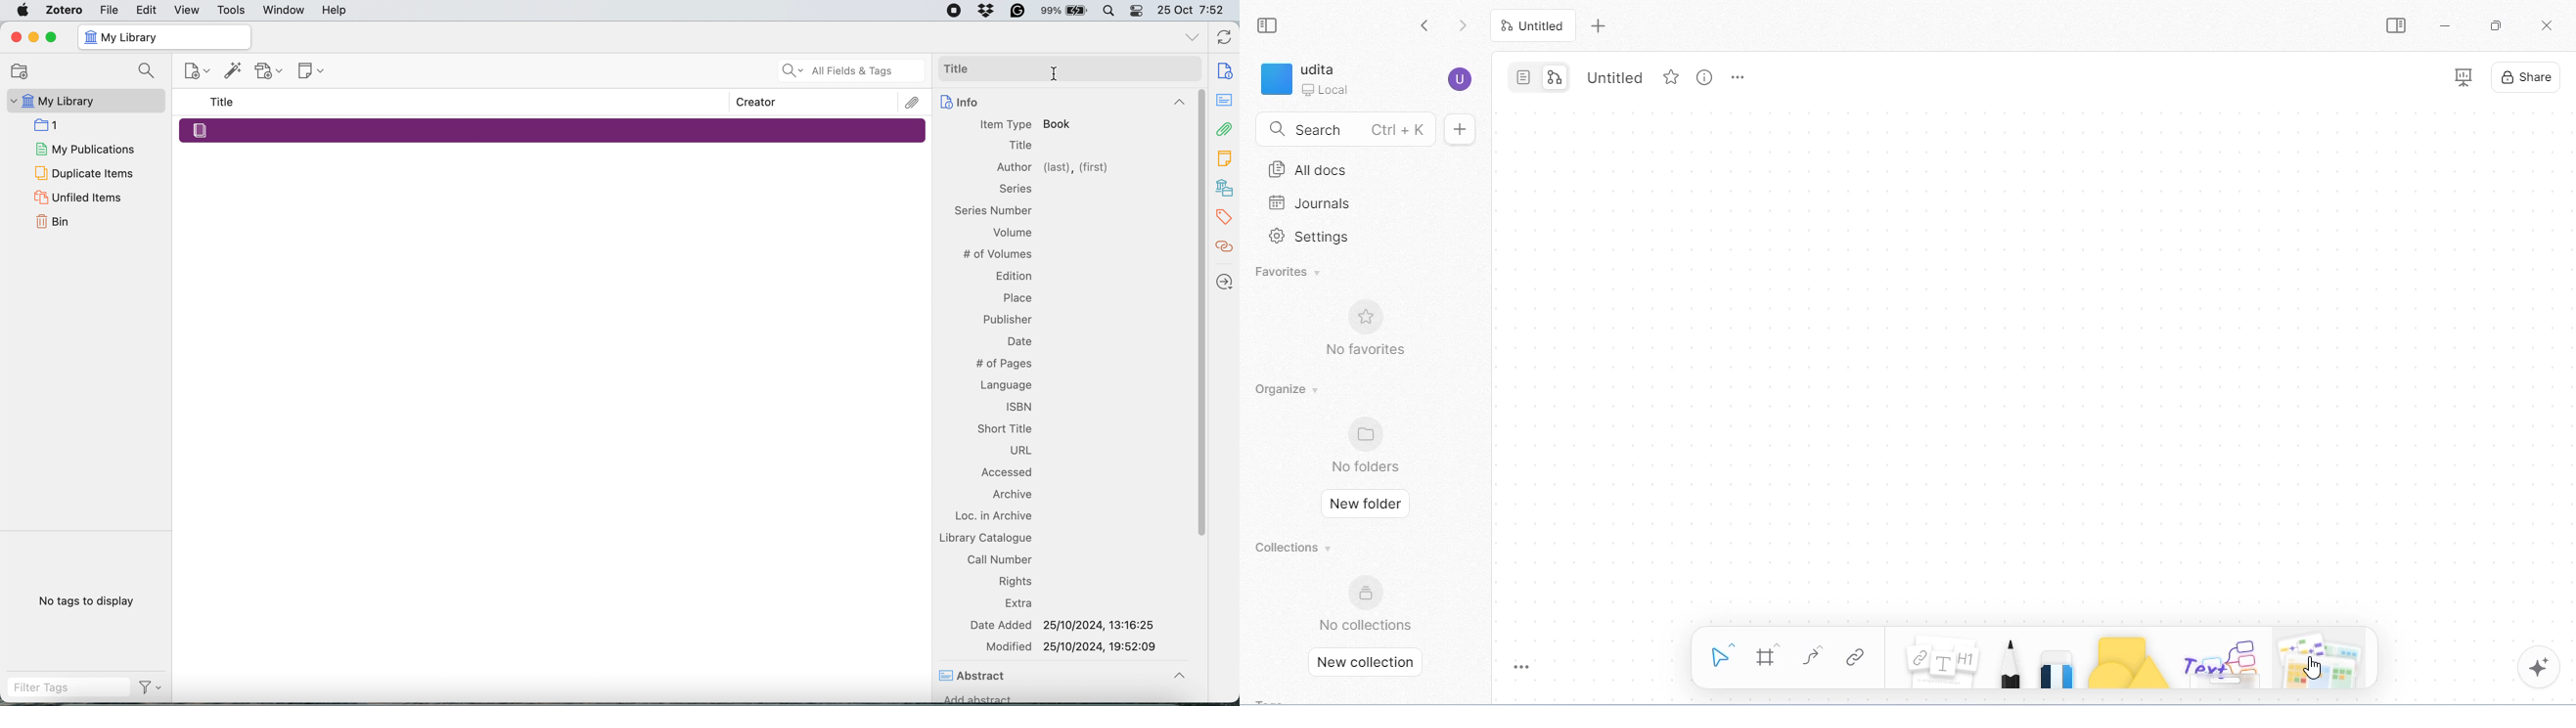  Describe the element at coordinates (312, 71) in the screenshot. I see `New Note` at that location.